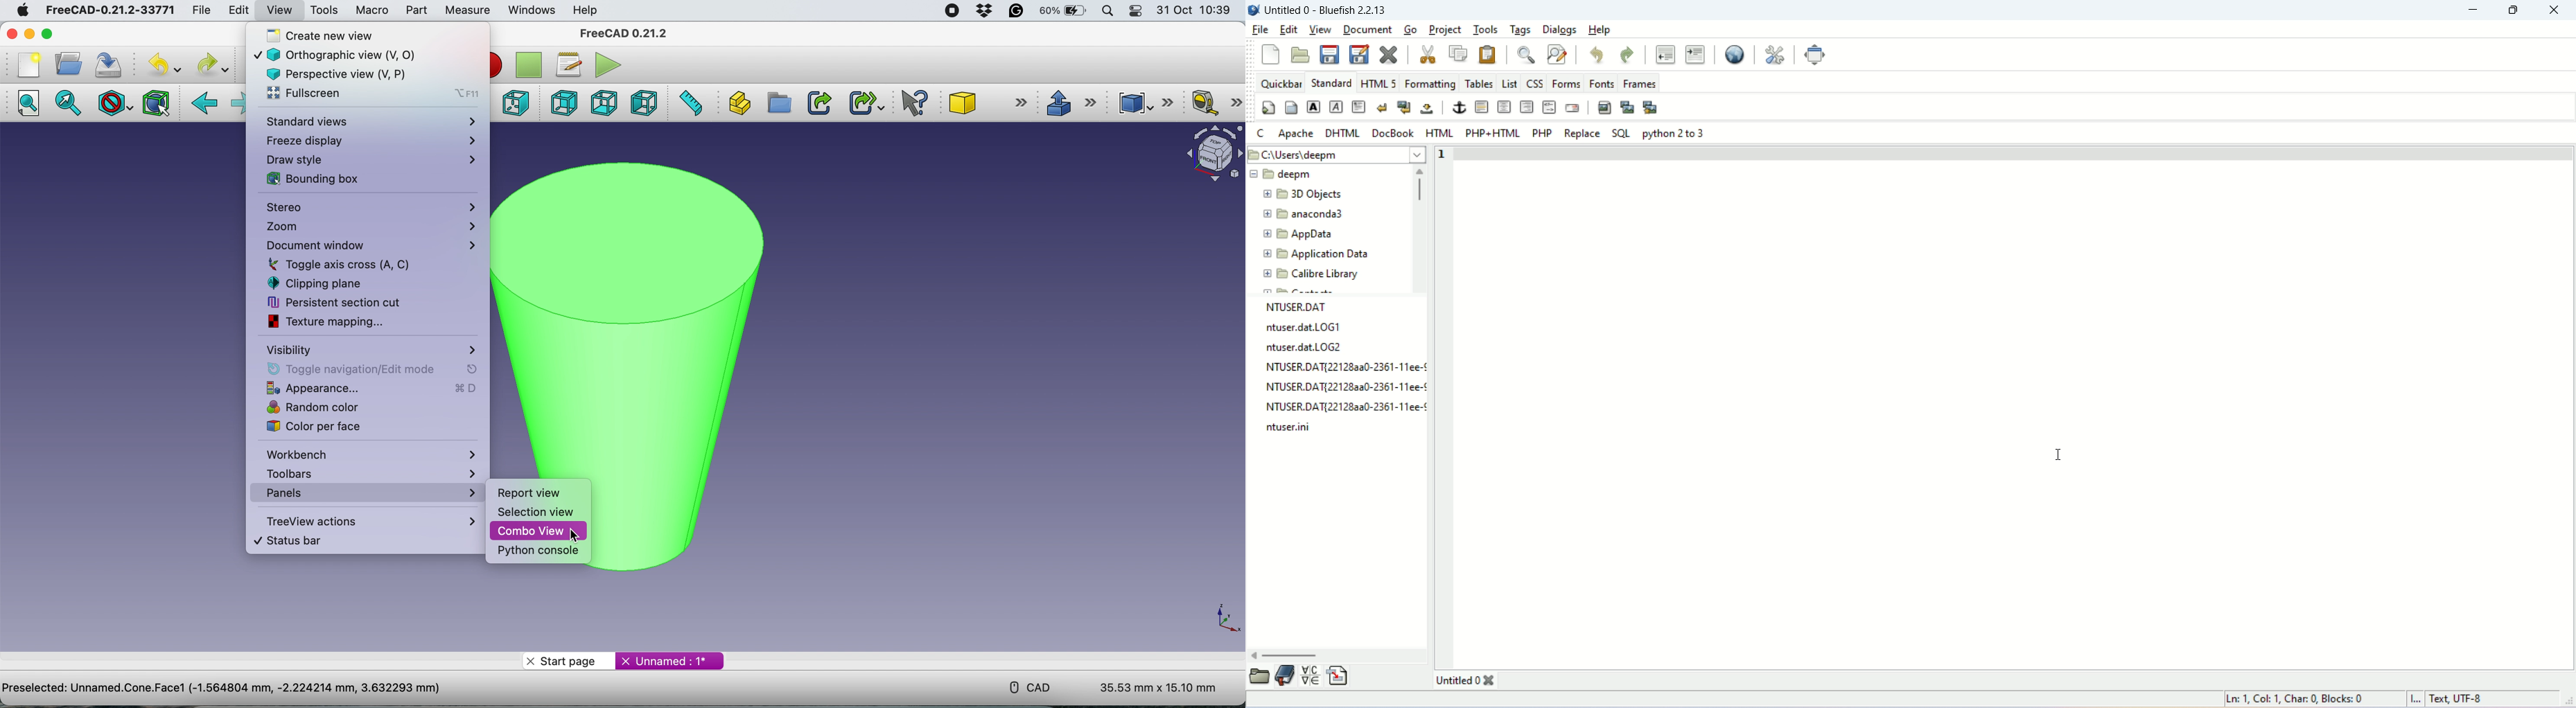  Describe the element at coordinates (352, 264) in the screenshot. I see `toggle axis across (A,C)` at that location.